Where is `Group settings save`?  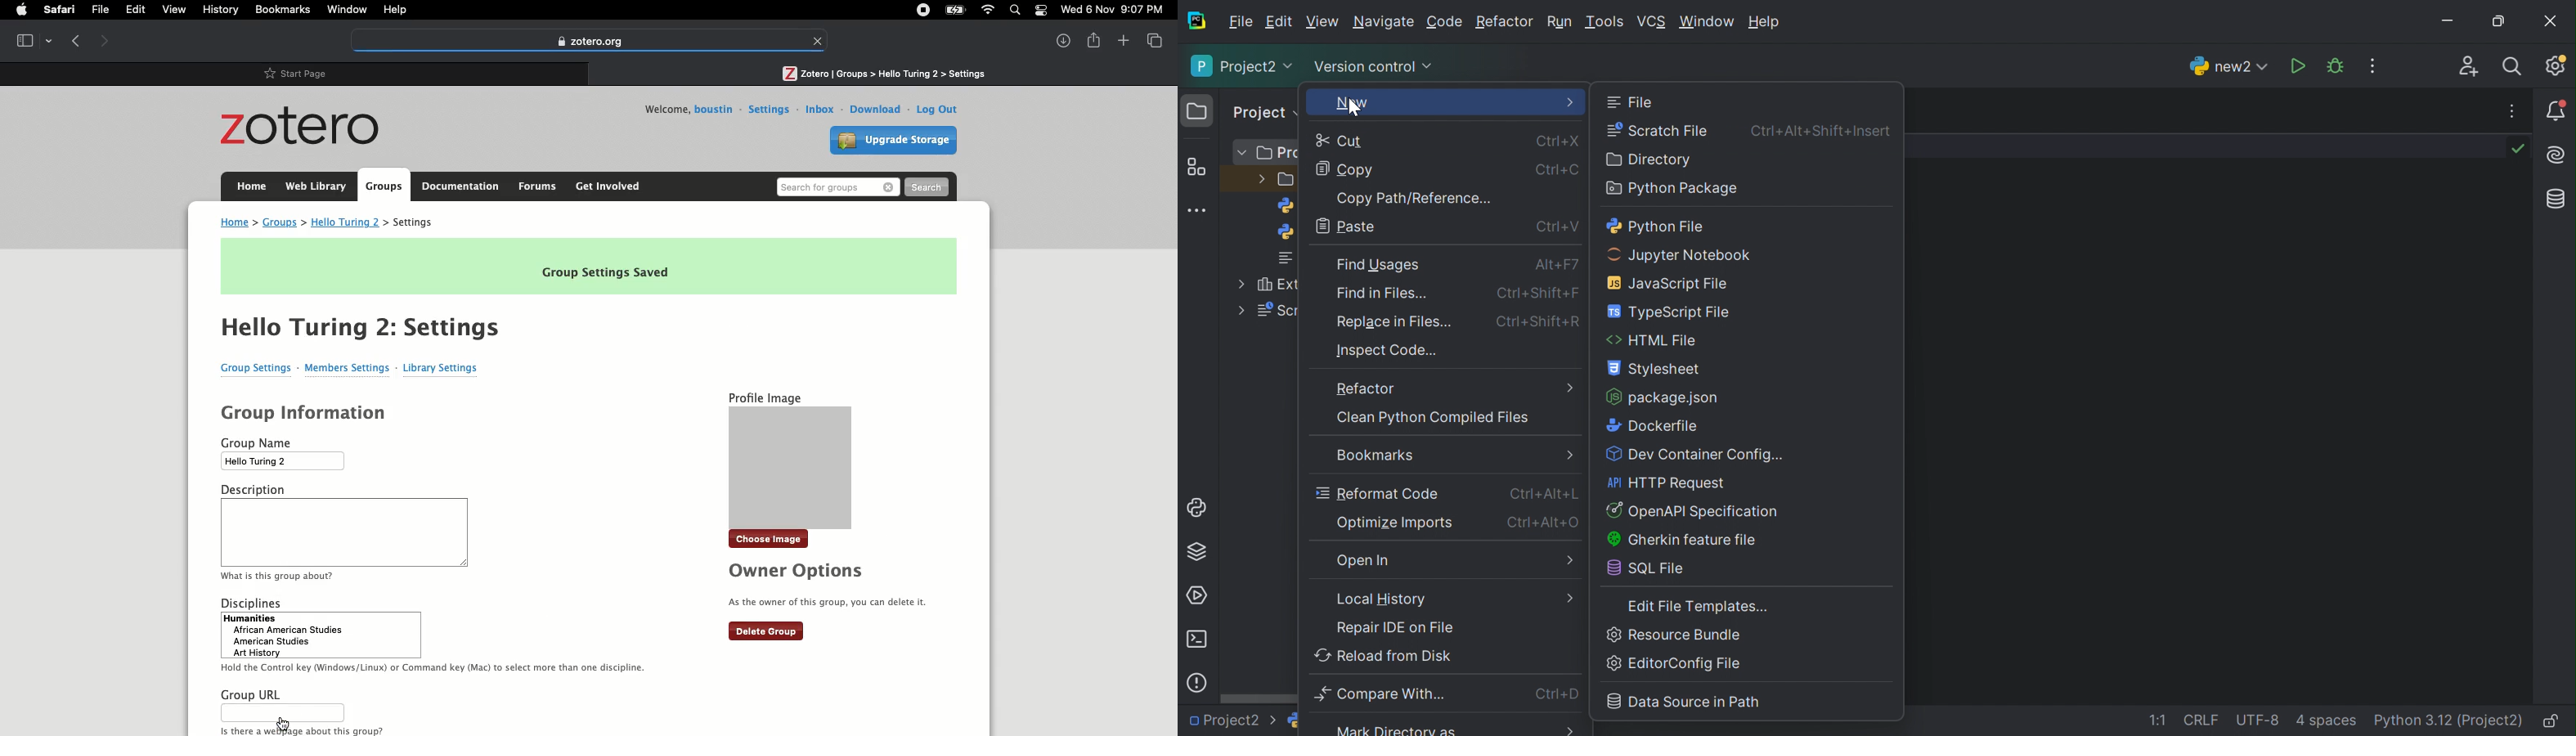 Group settings save is located at coordinates (590, 266).